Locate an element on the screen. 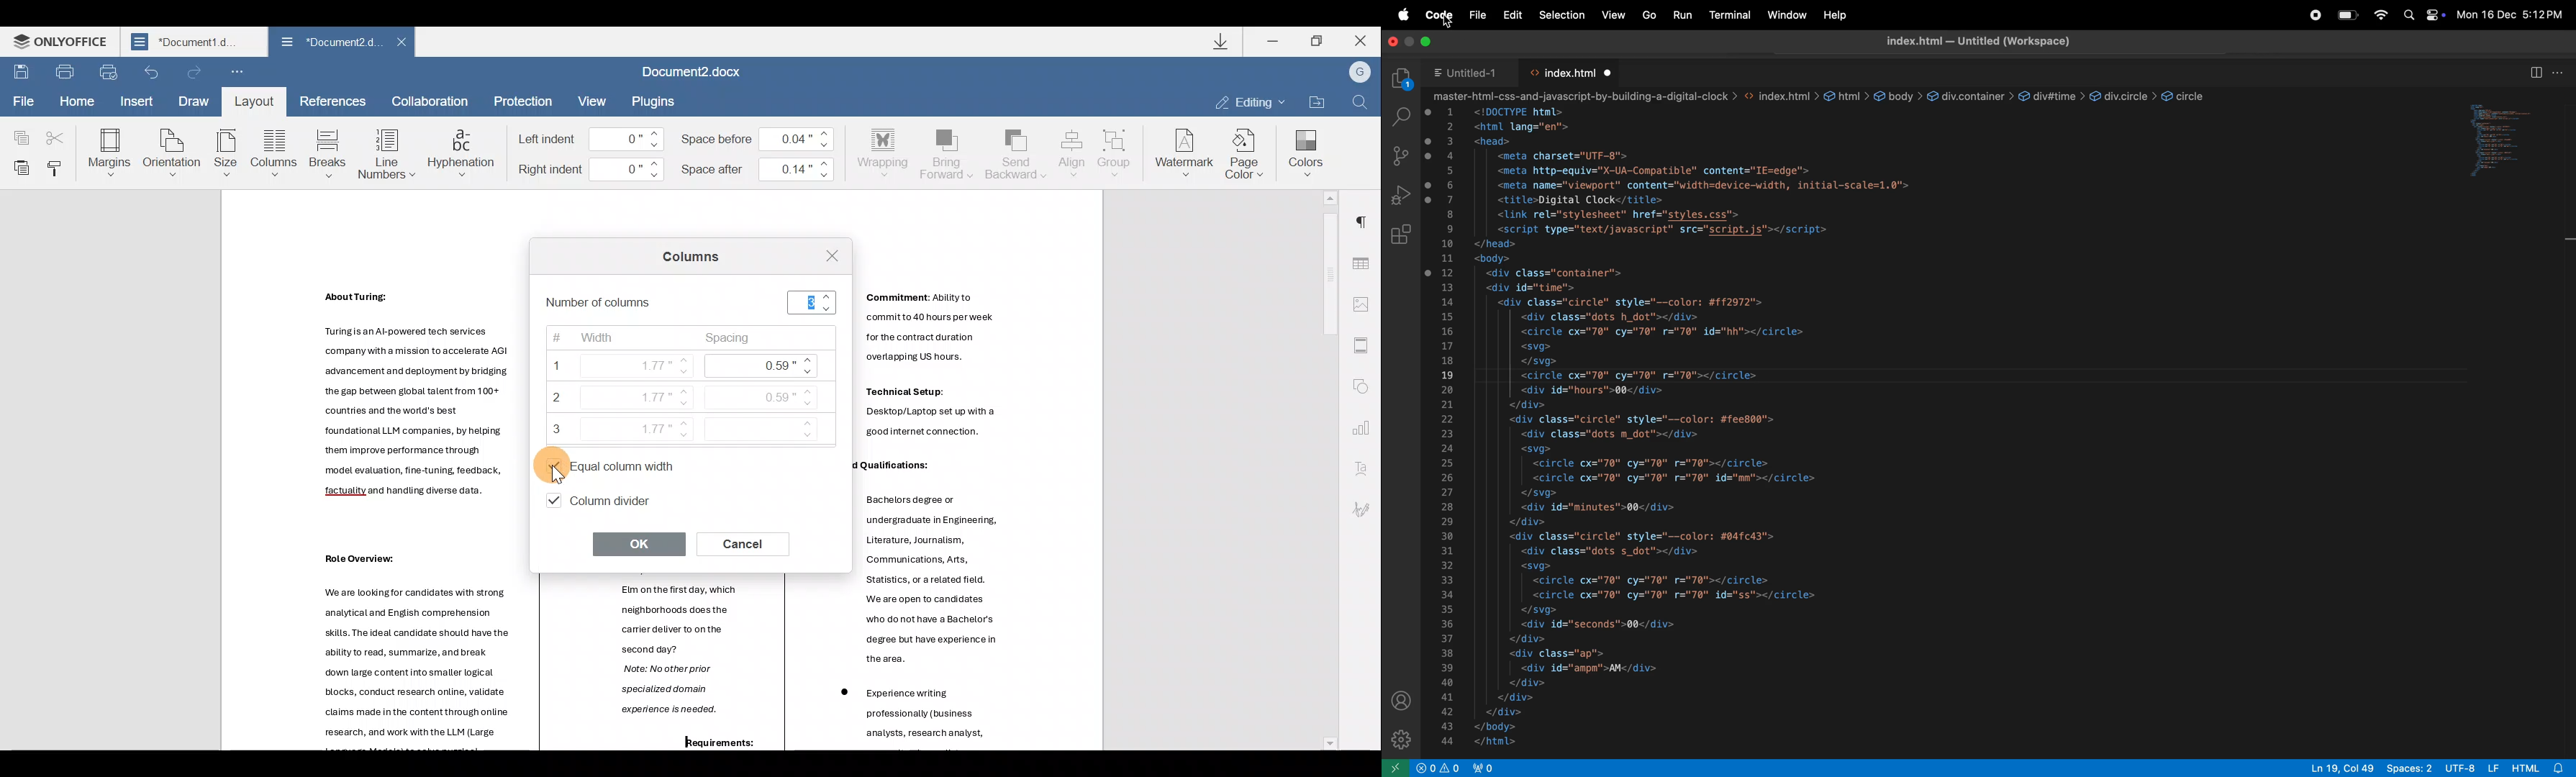  source control is located at coordinates (1403, 156).